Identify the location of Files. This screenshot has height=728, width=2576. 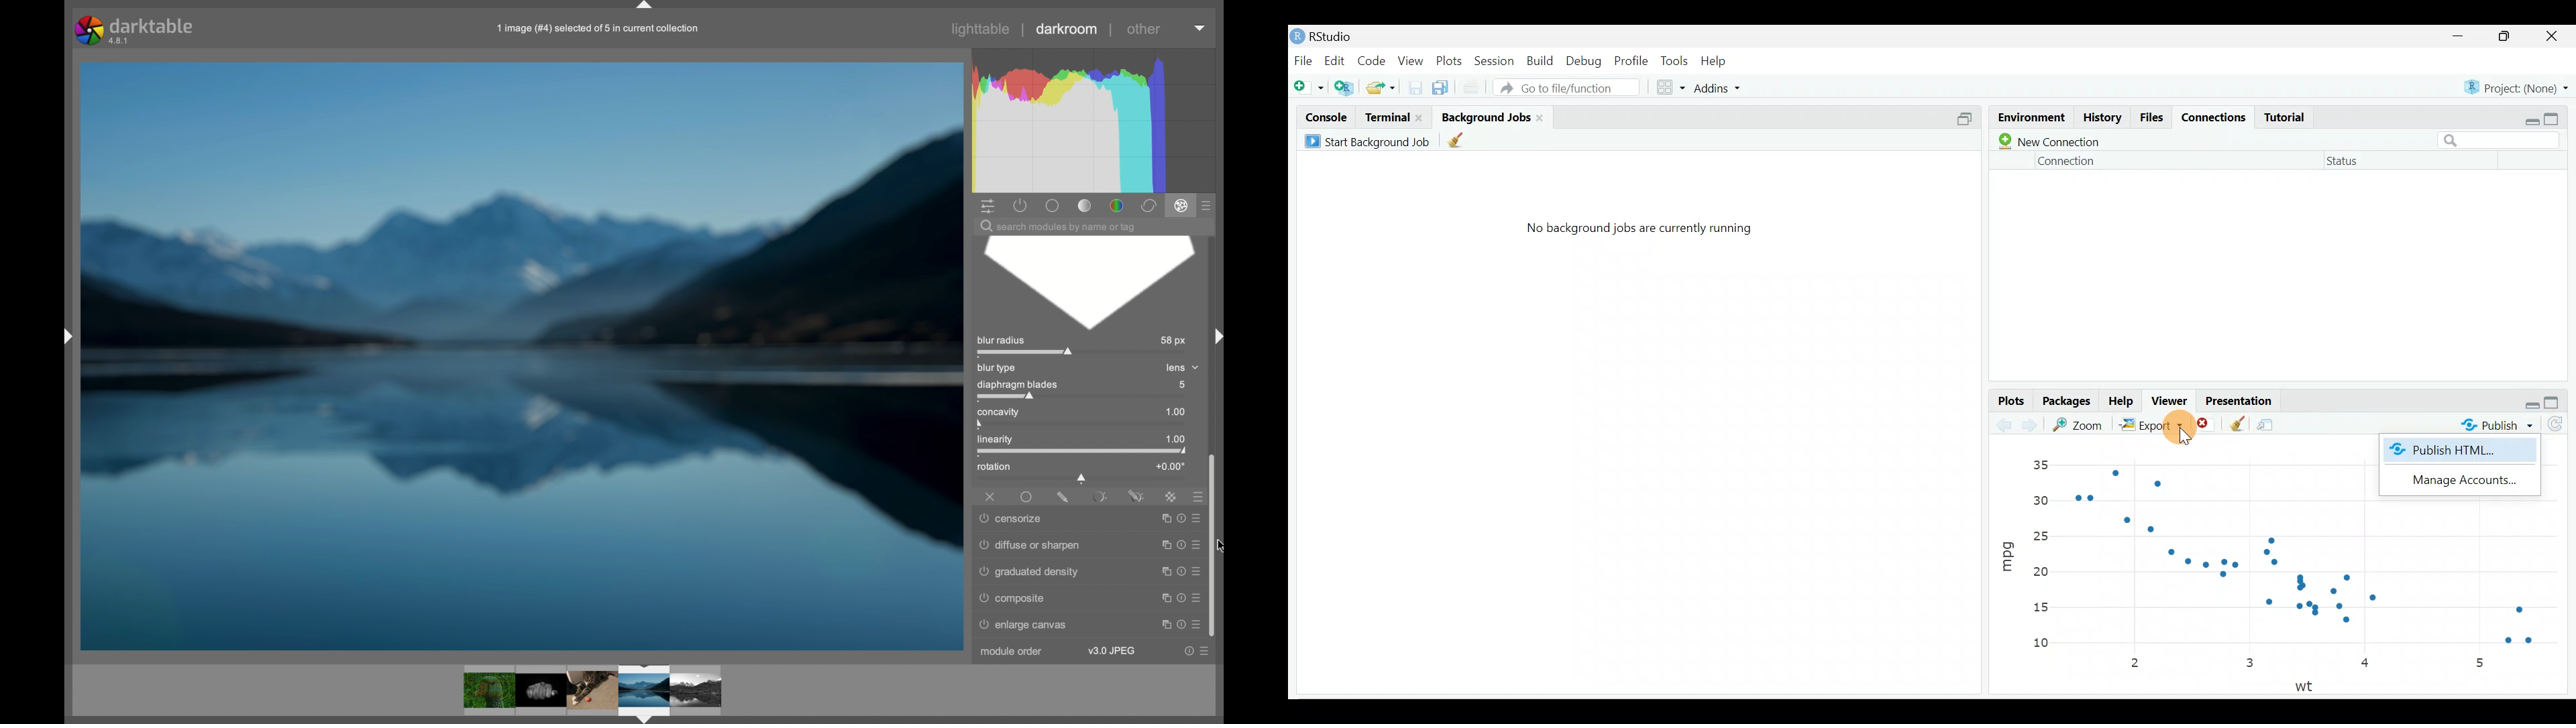
(2153, 118).